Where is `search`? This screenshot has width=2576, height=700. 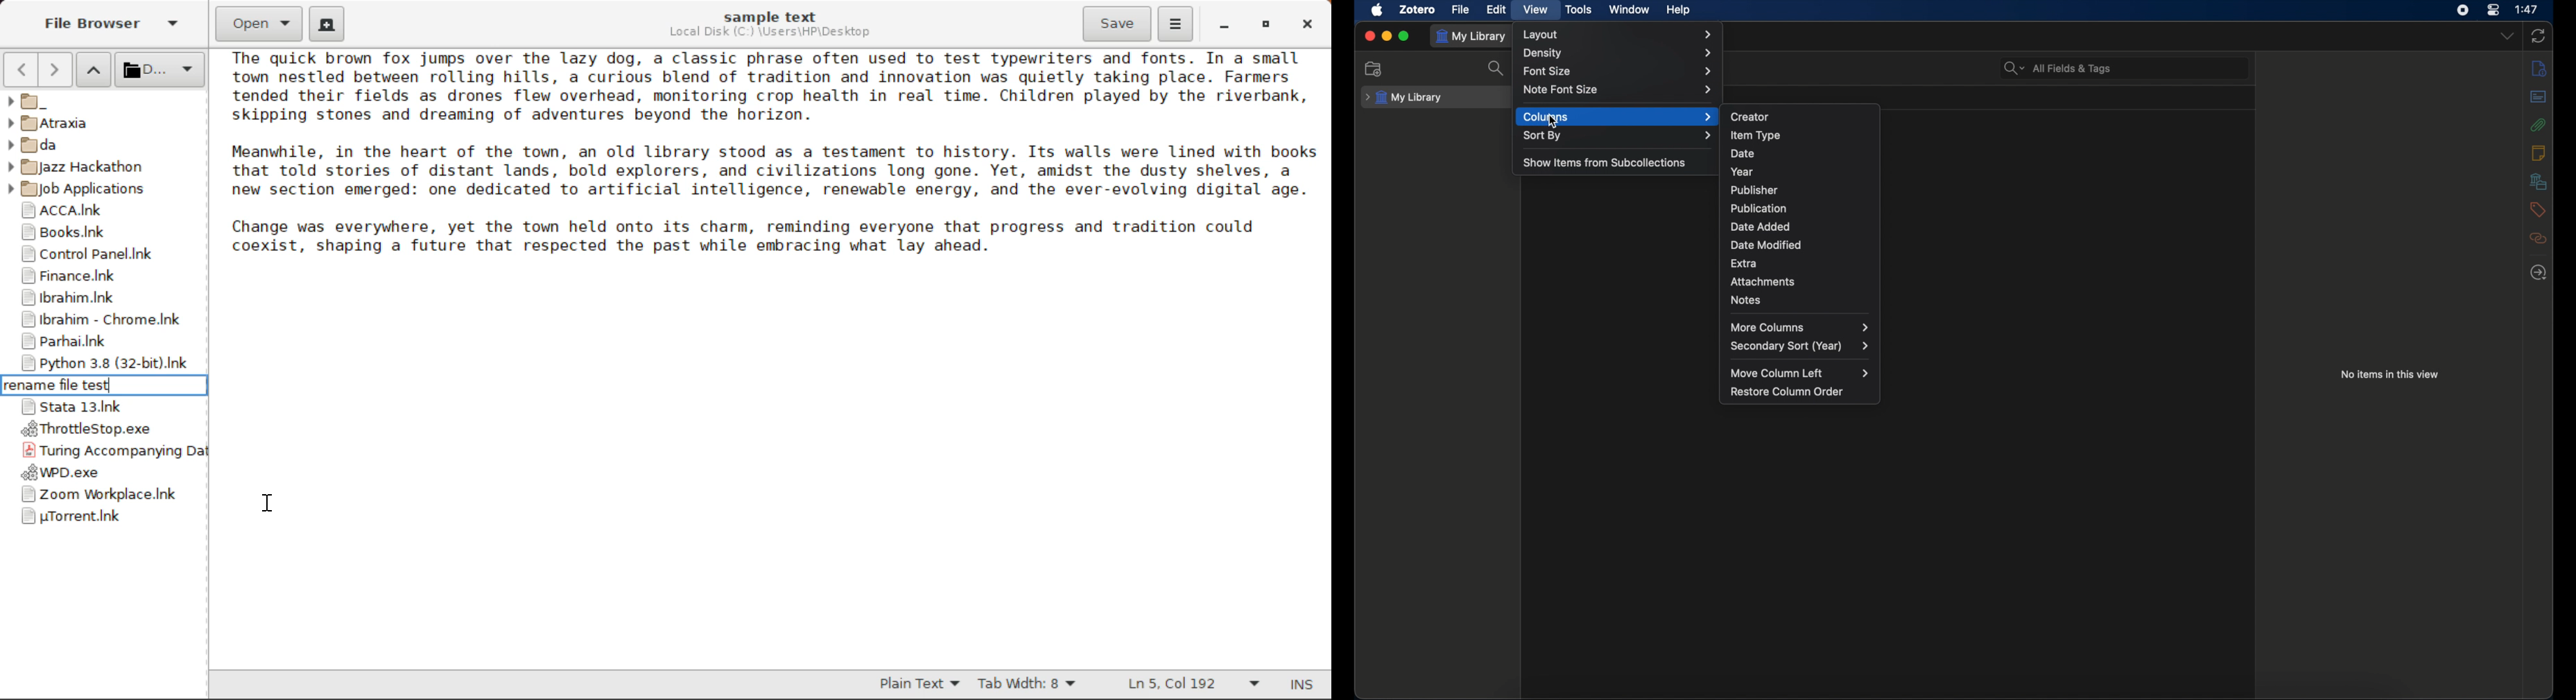
search is located at coordinates (1497, 67).